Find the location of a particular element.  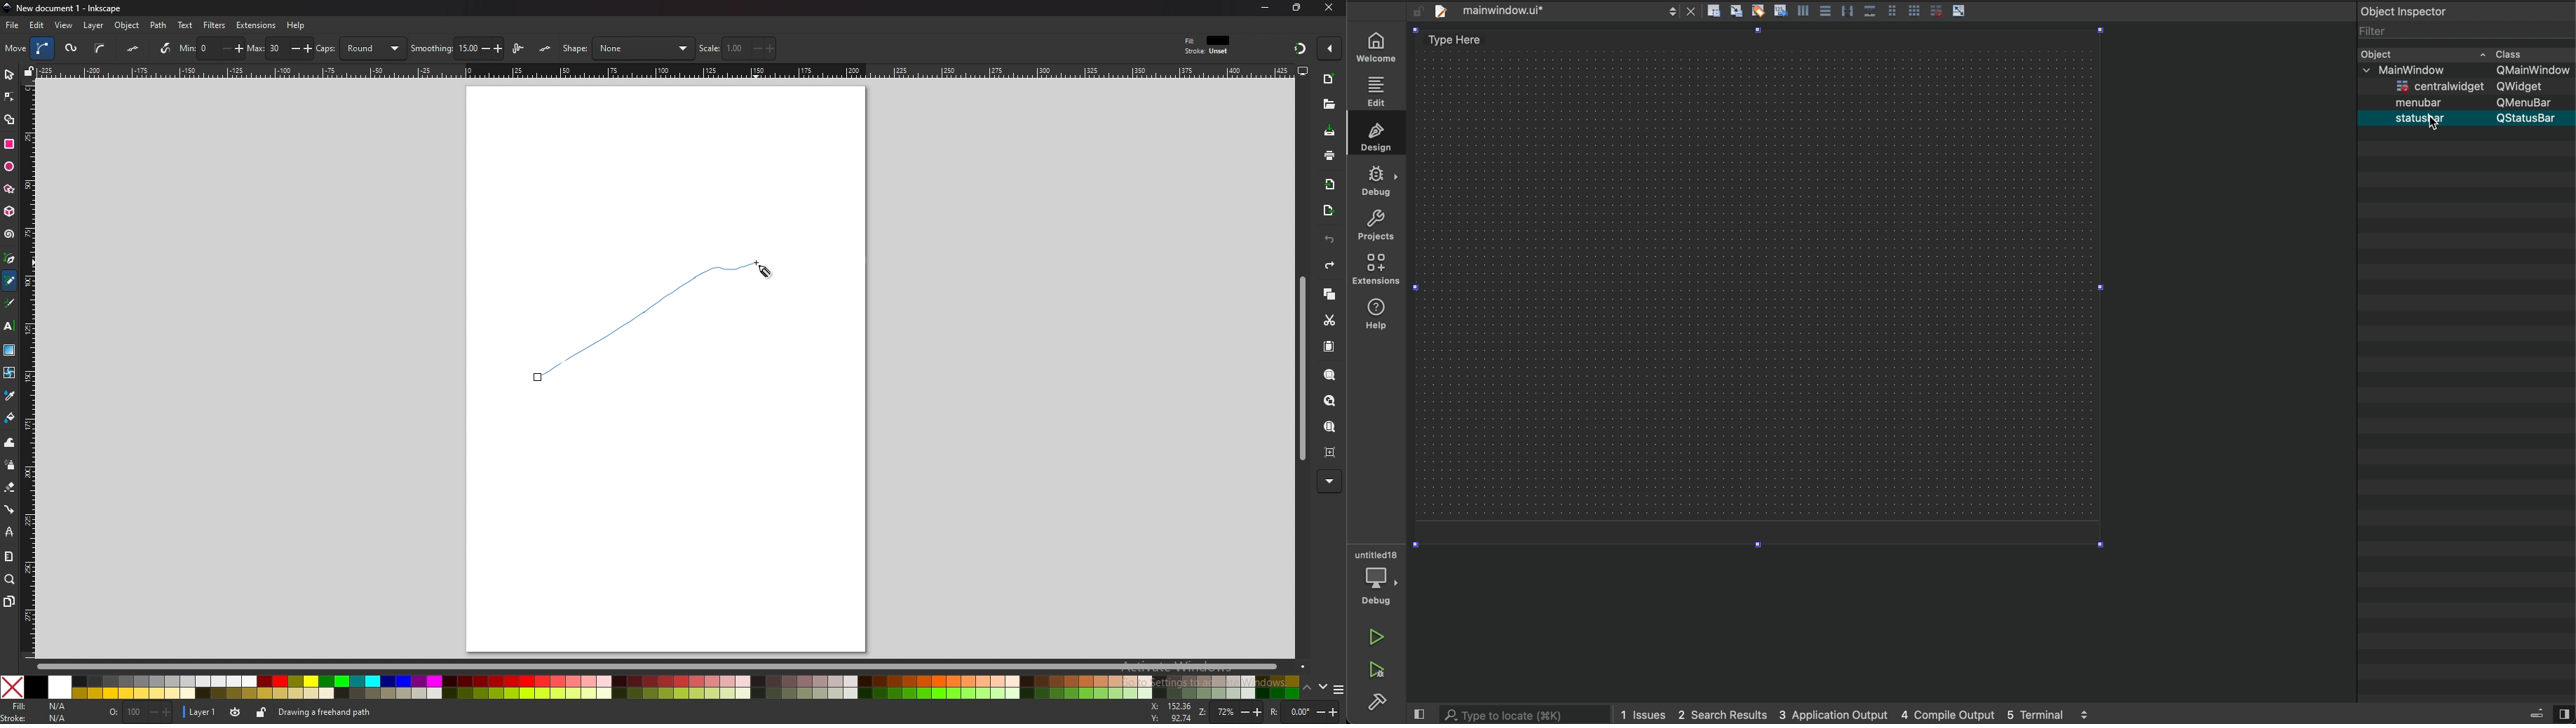

selector is located at coordinates (9, 74).